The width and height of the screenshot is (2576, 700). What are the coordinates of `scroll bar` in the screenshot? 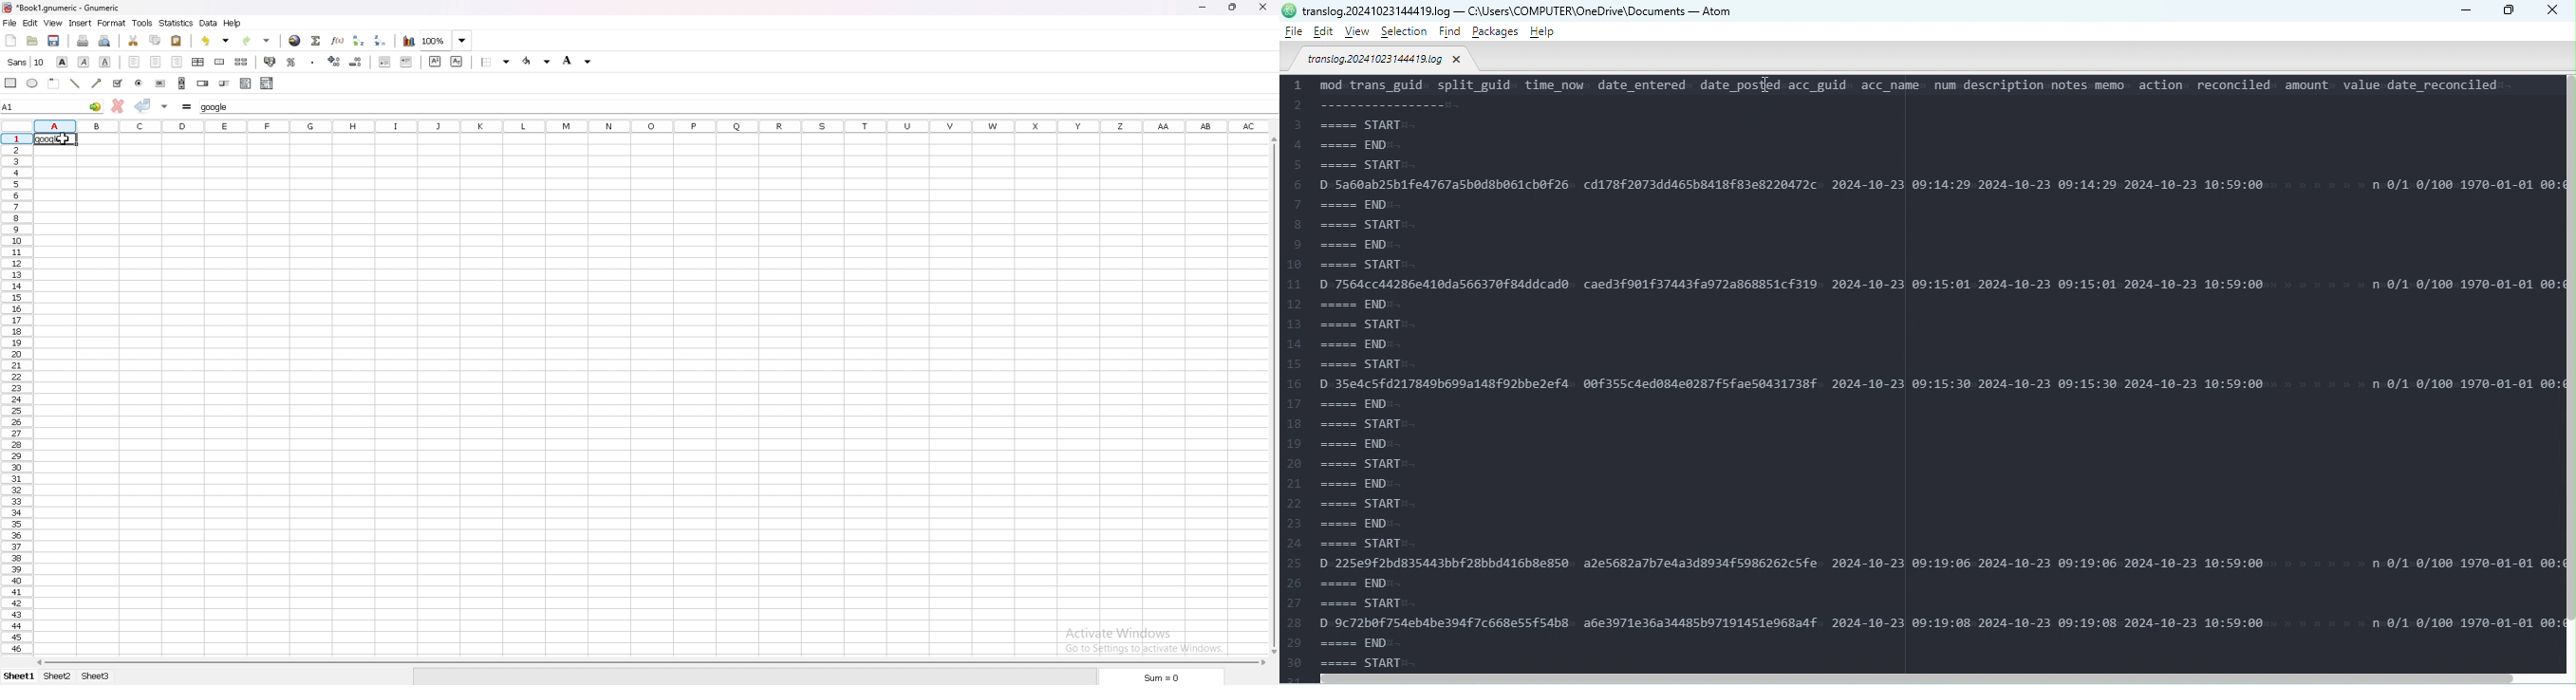 It's located at (650, 662).